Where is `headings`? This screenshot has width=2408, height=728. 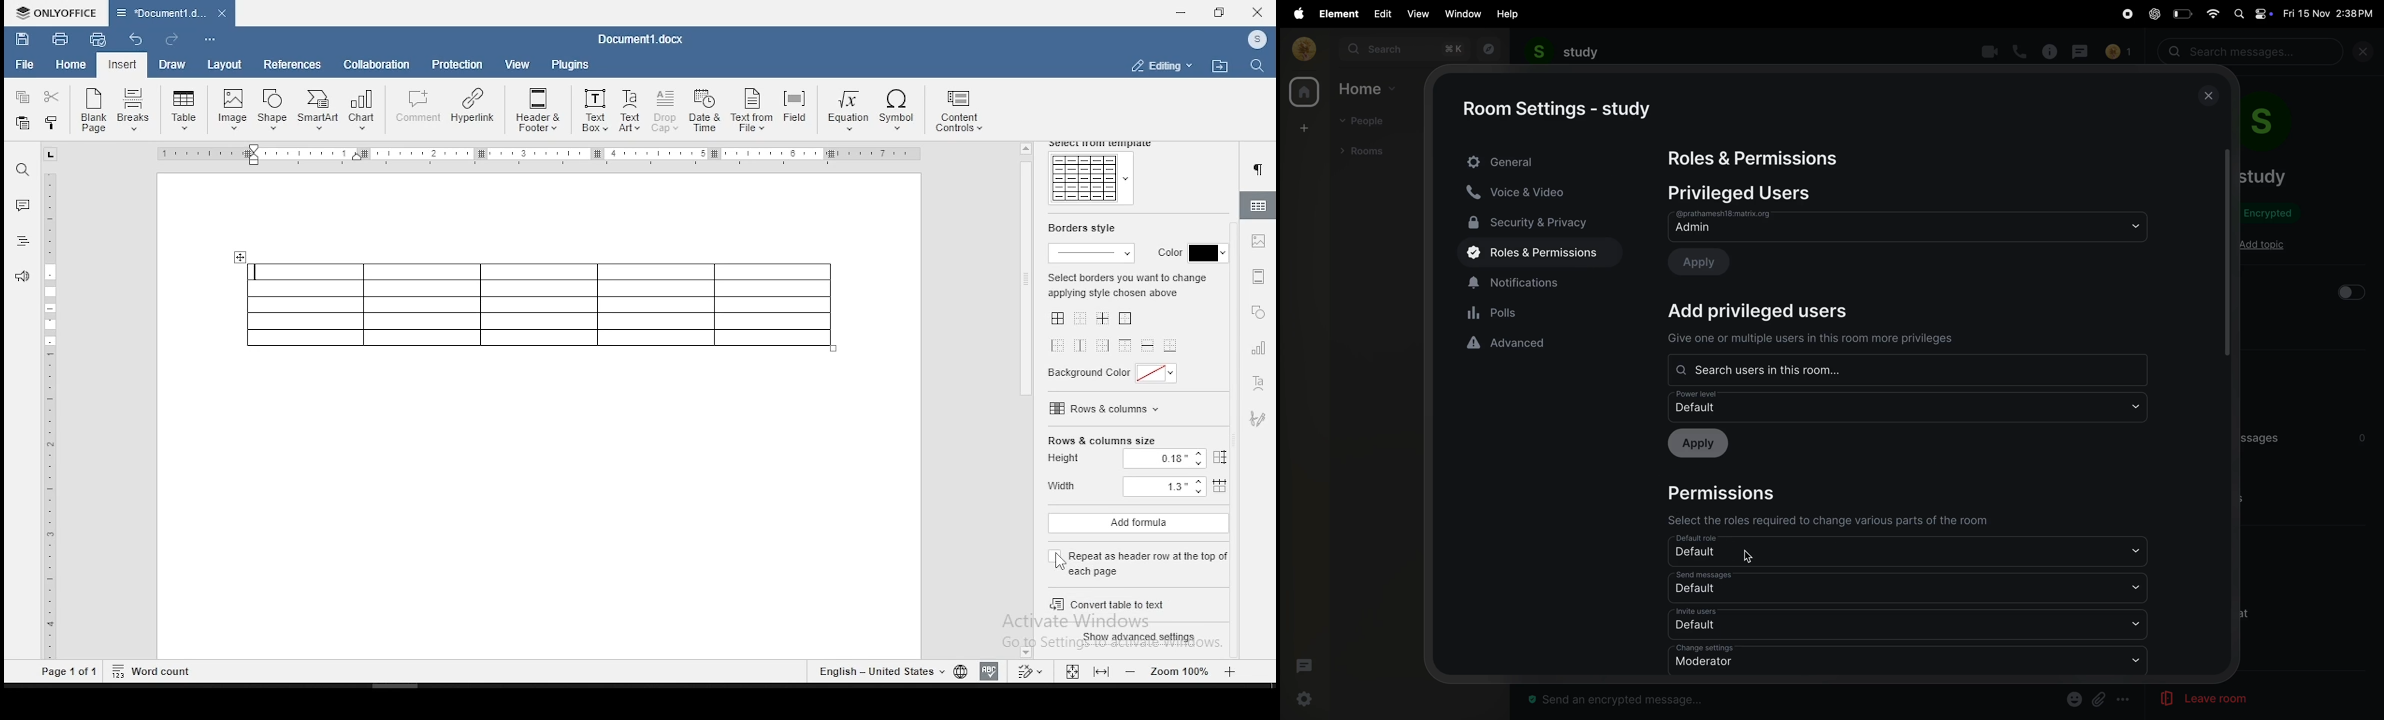 headings is located at coordinates (23, 241).